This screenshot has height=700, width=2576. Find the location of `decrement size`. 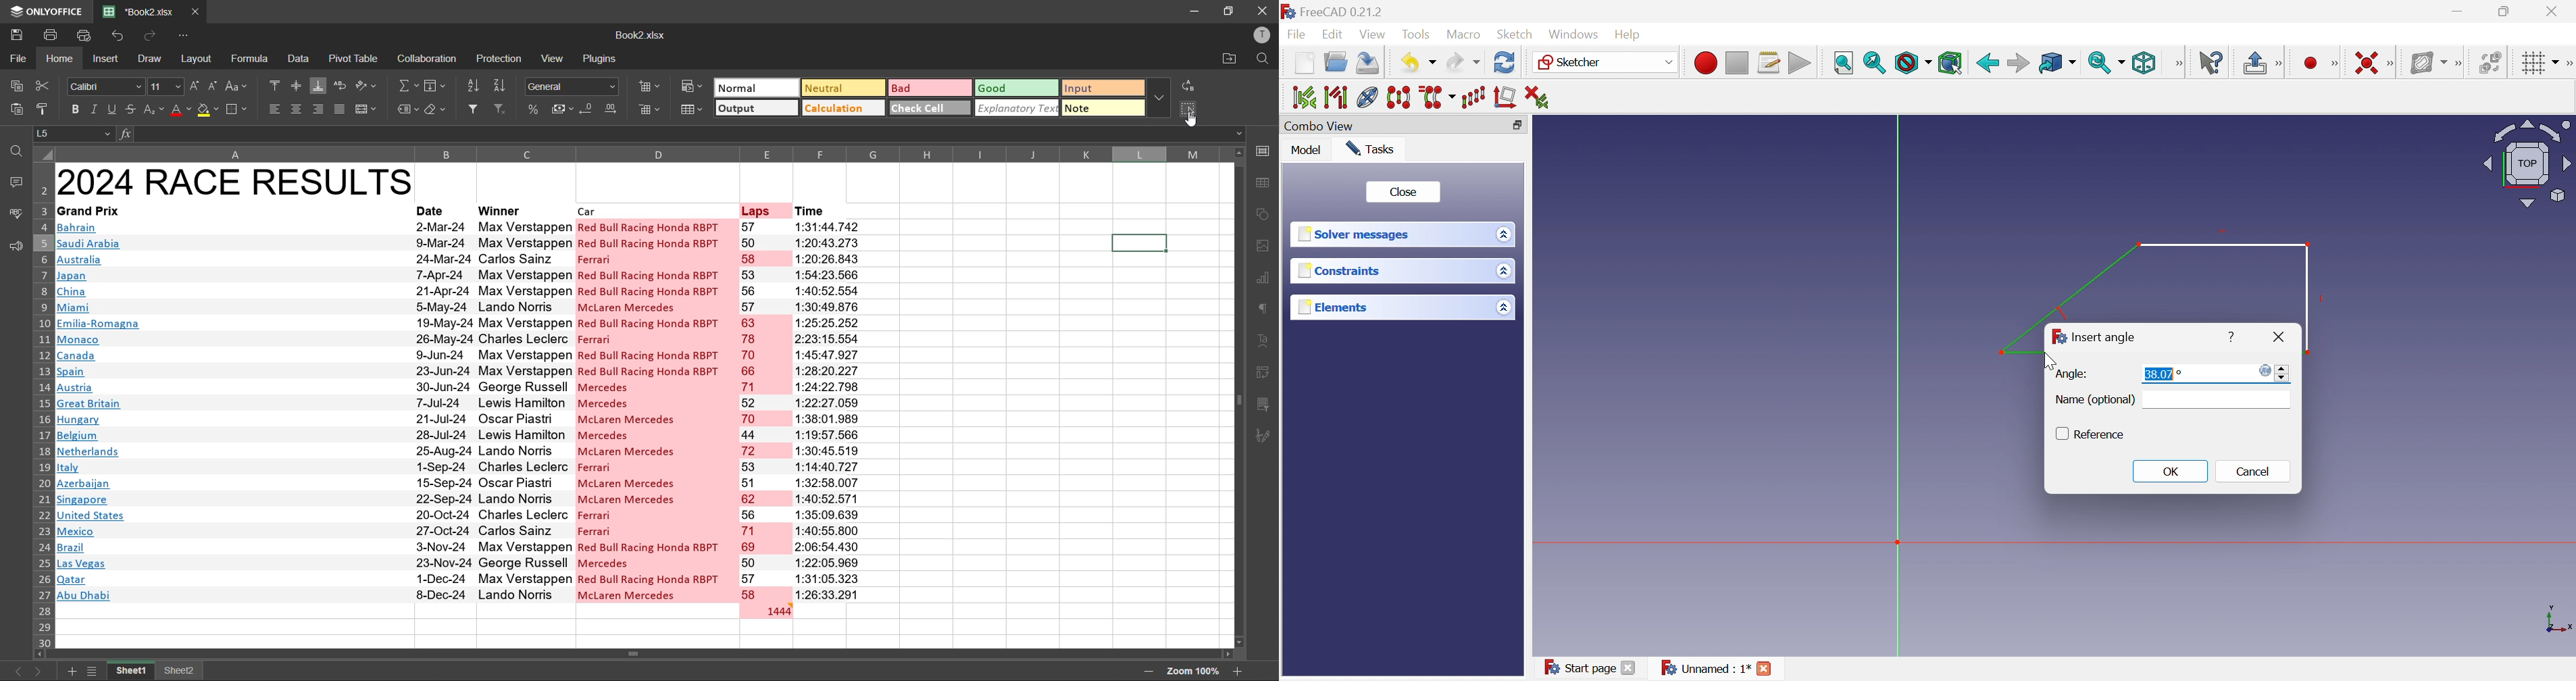

decrement size is located at coordinates (212, 87).